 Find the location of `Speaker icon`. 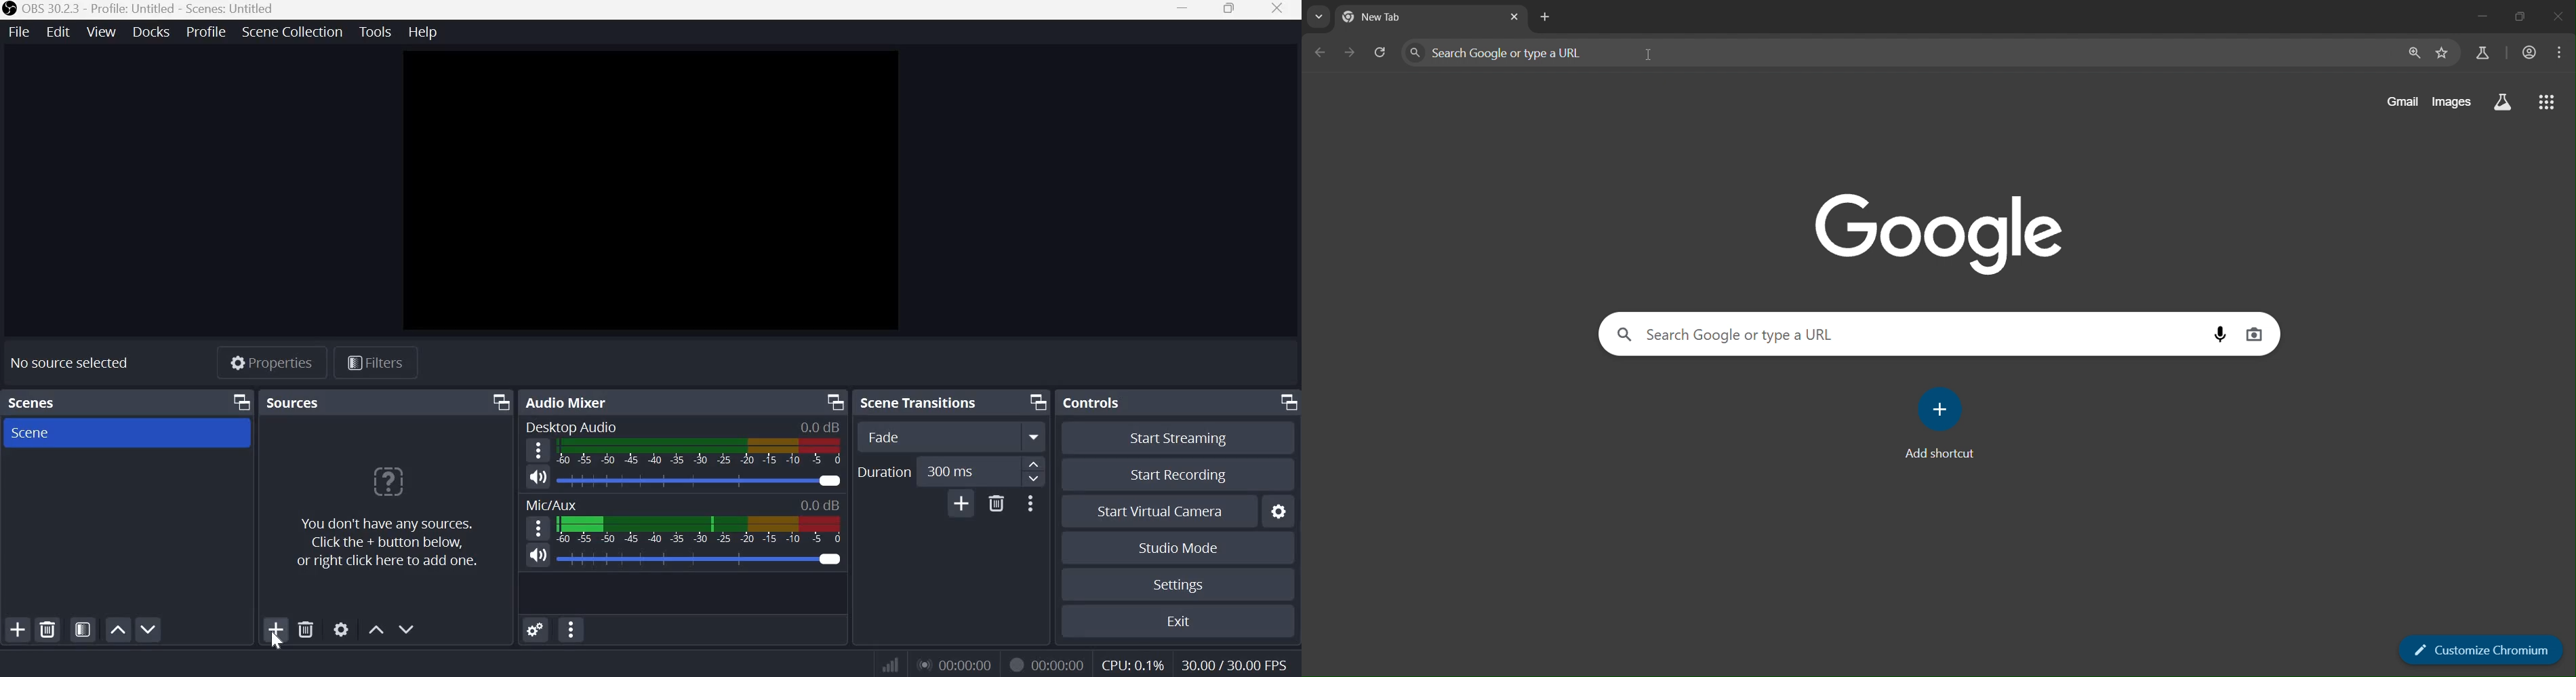

Speaker icon is located at coordinates (538, 556).